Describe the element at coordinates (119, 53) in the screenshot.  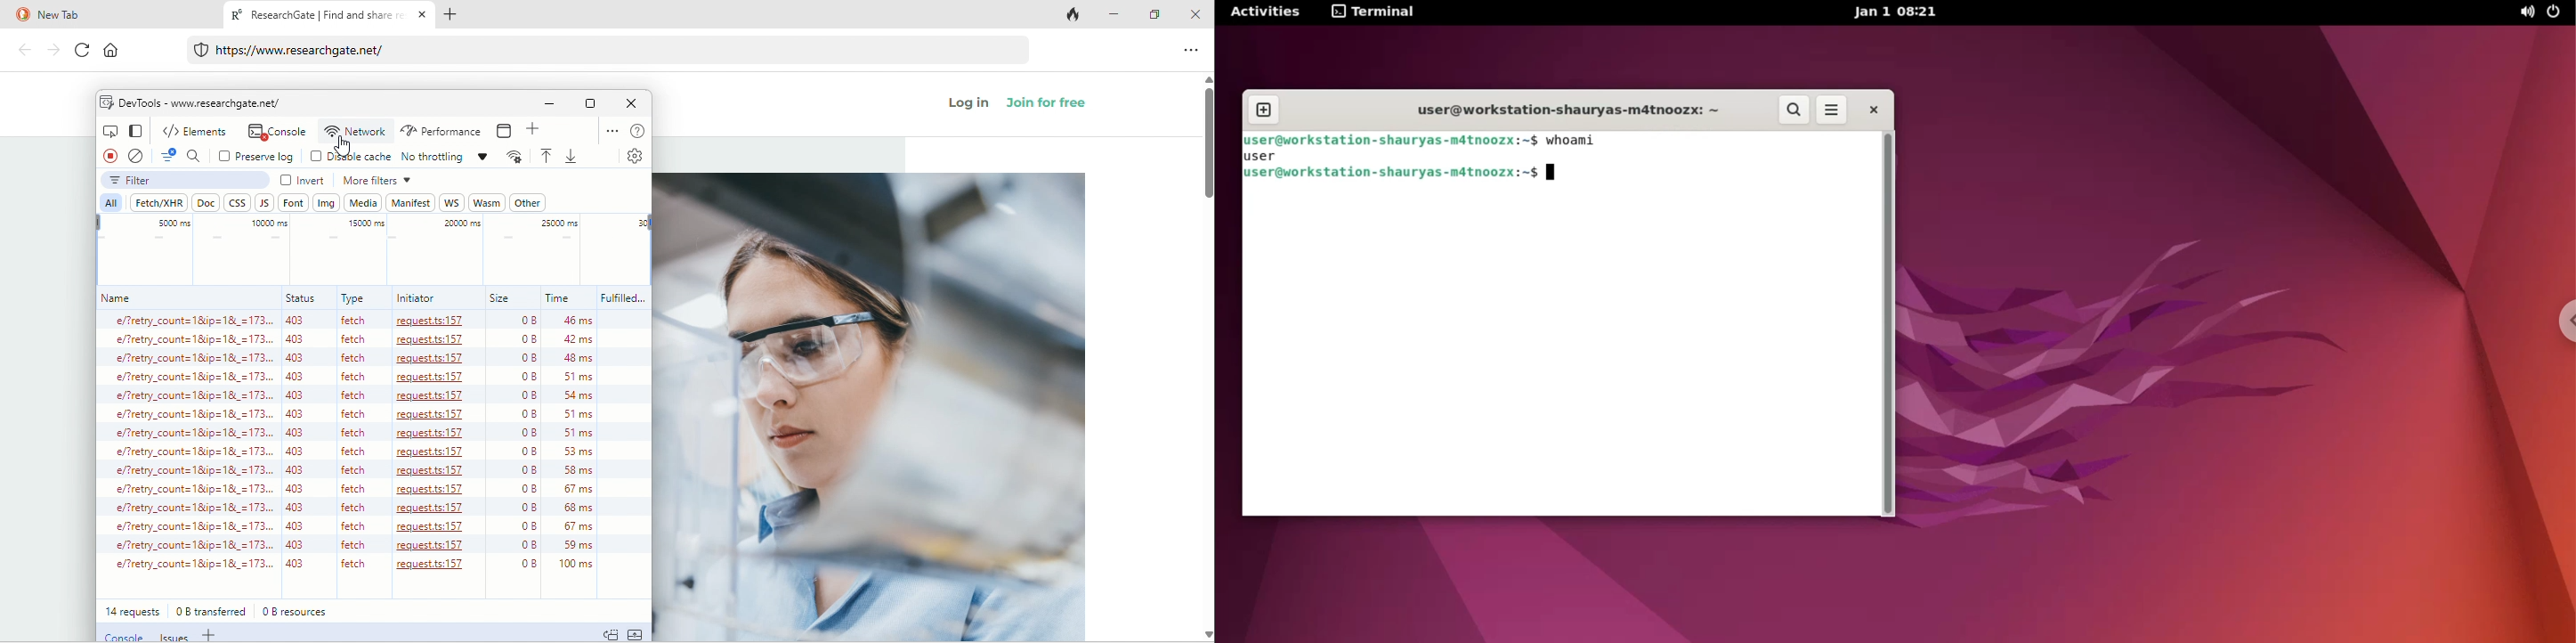
I see `home` at that location.